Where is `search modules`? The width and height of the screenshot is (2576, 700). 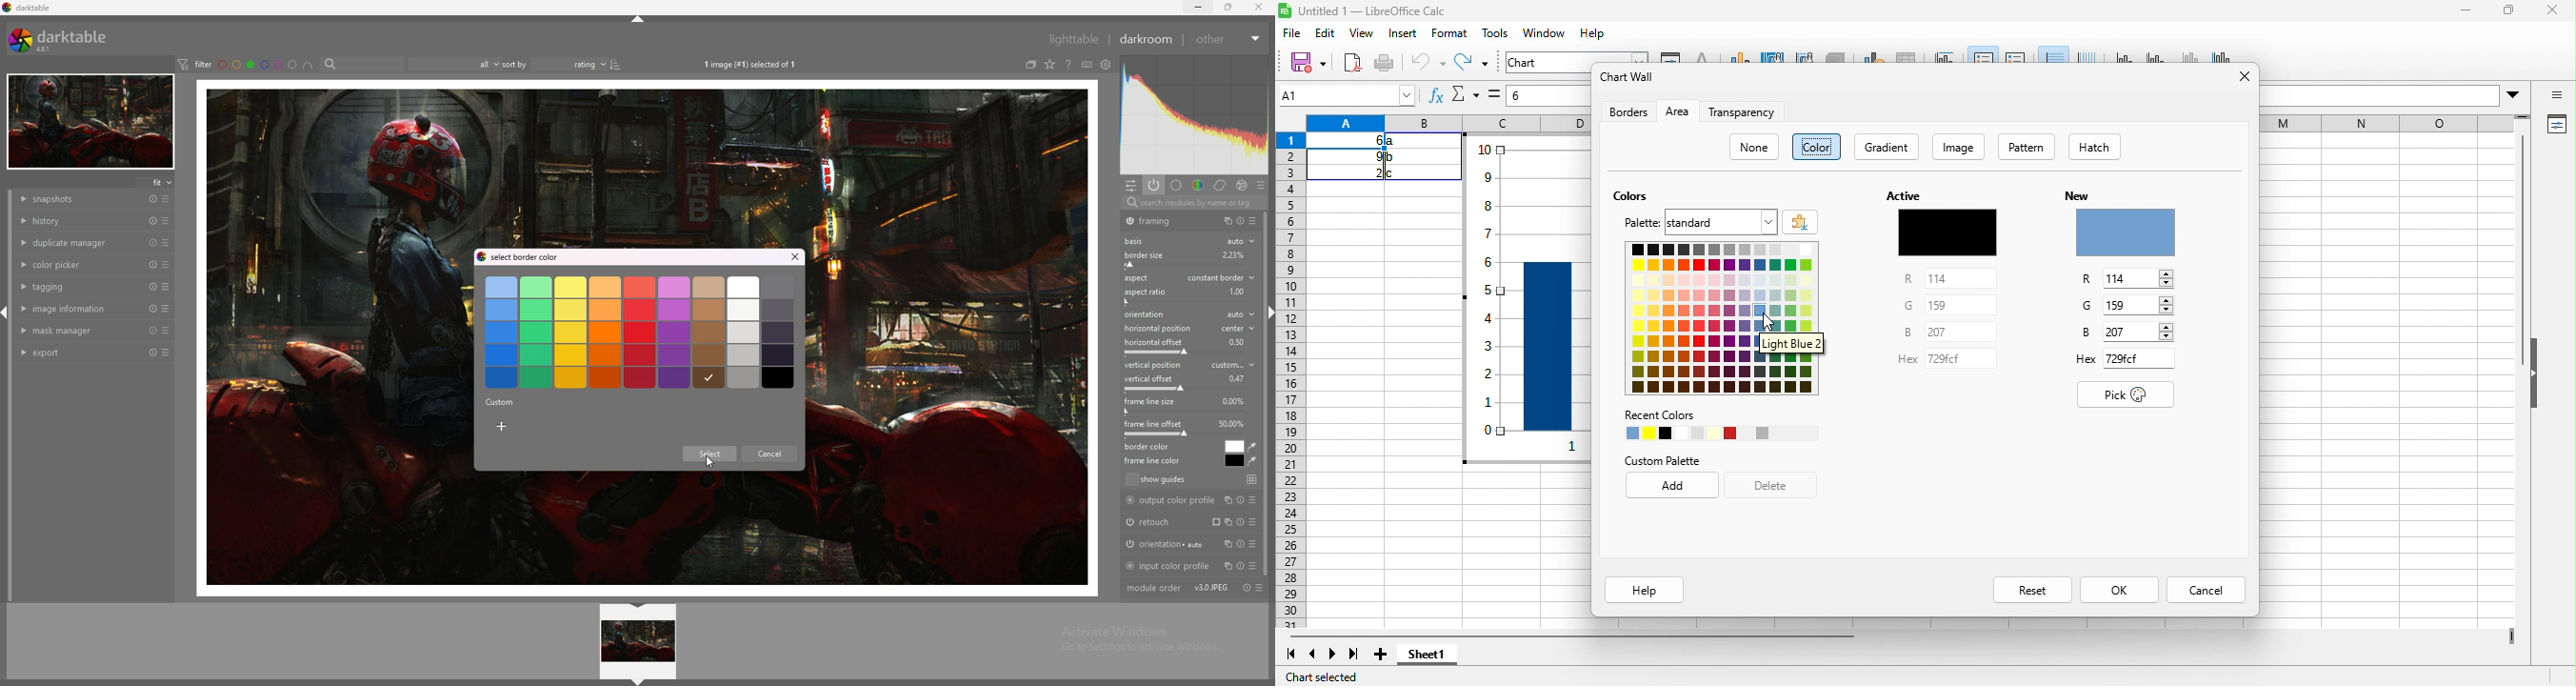
search modules is located at coordinates (1195, 204).